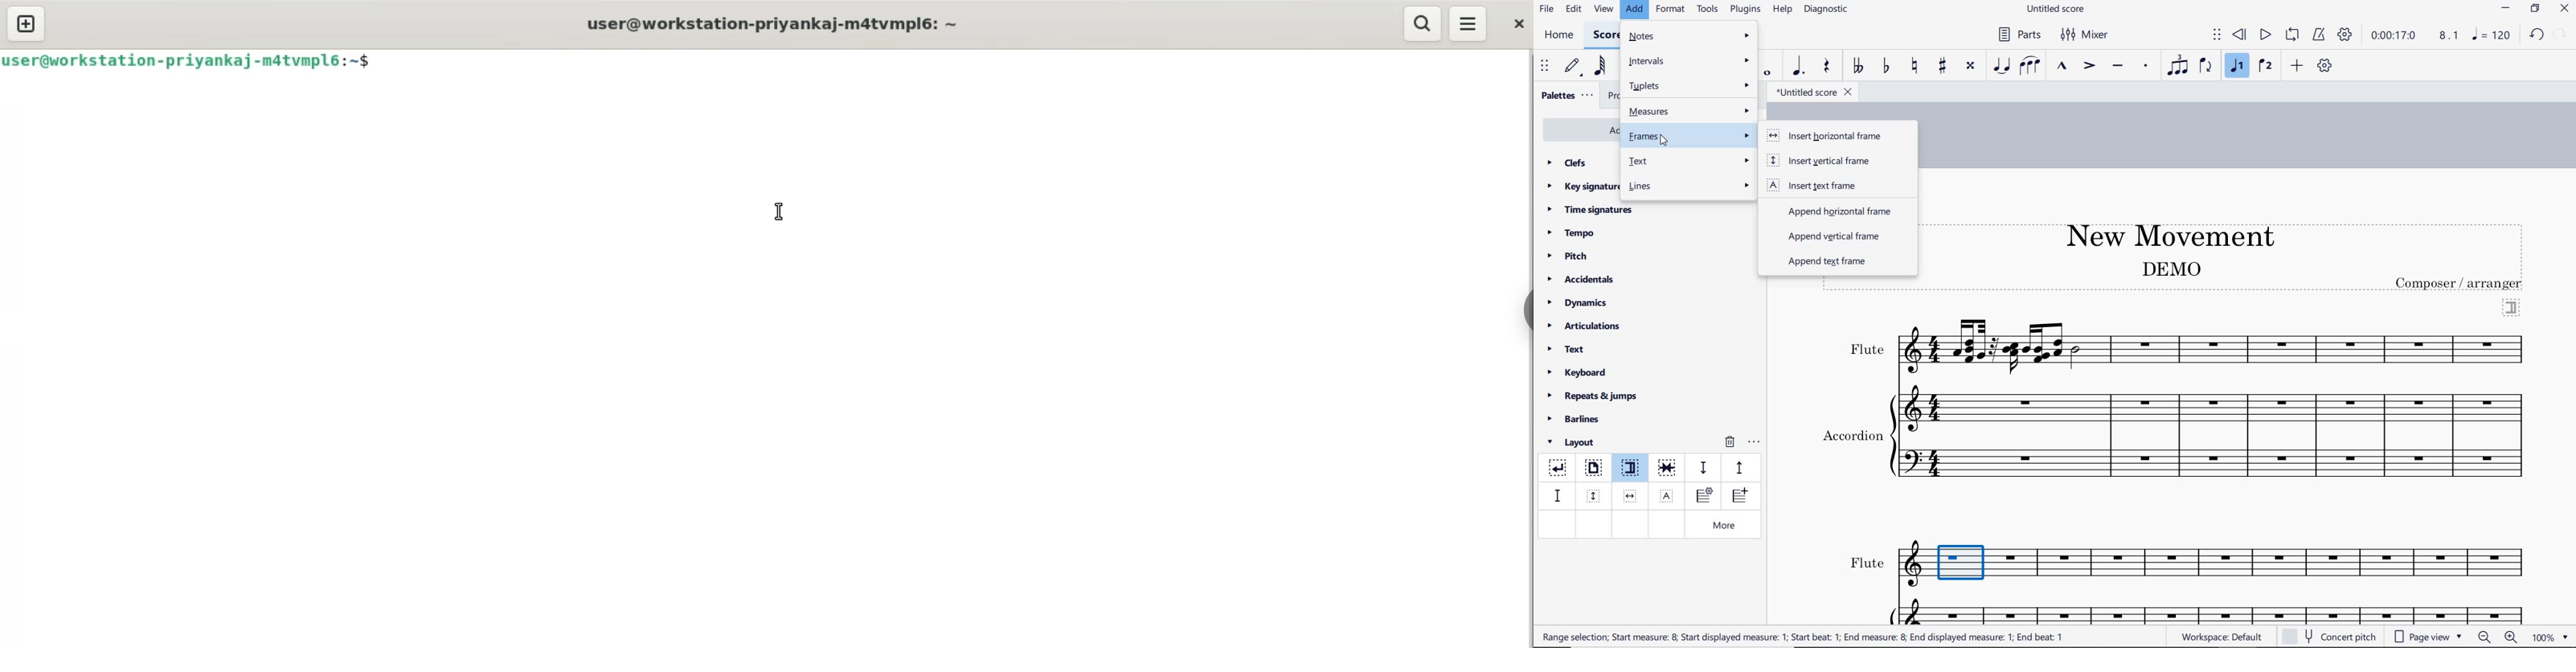 The width and height of the screenshot is (2576, 672). I want to click on FL, so click(2219, 565).